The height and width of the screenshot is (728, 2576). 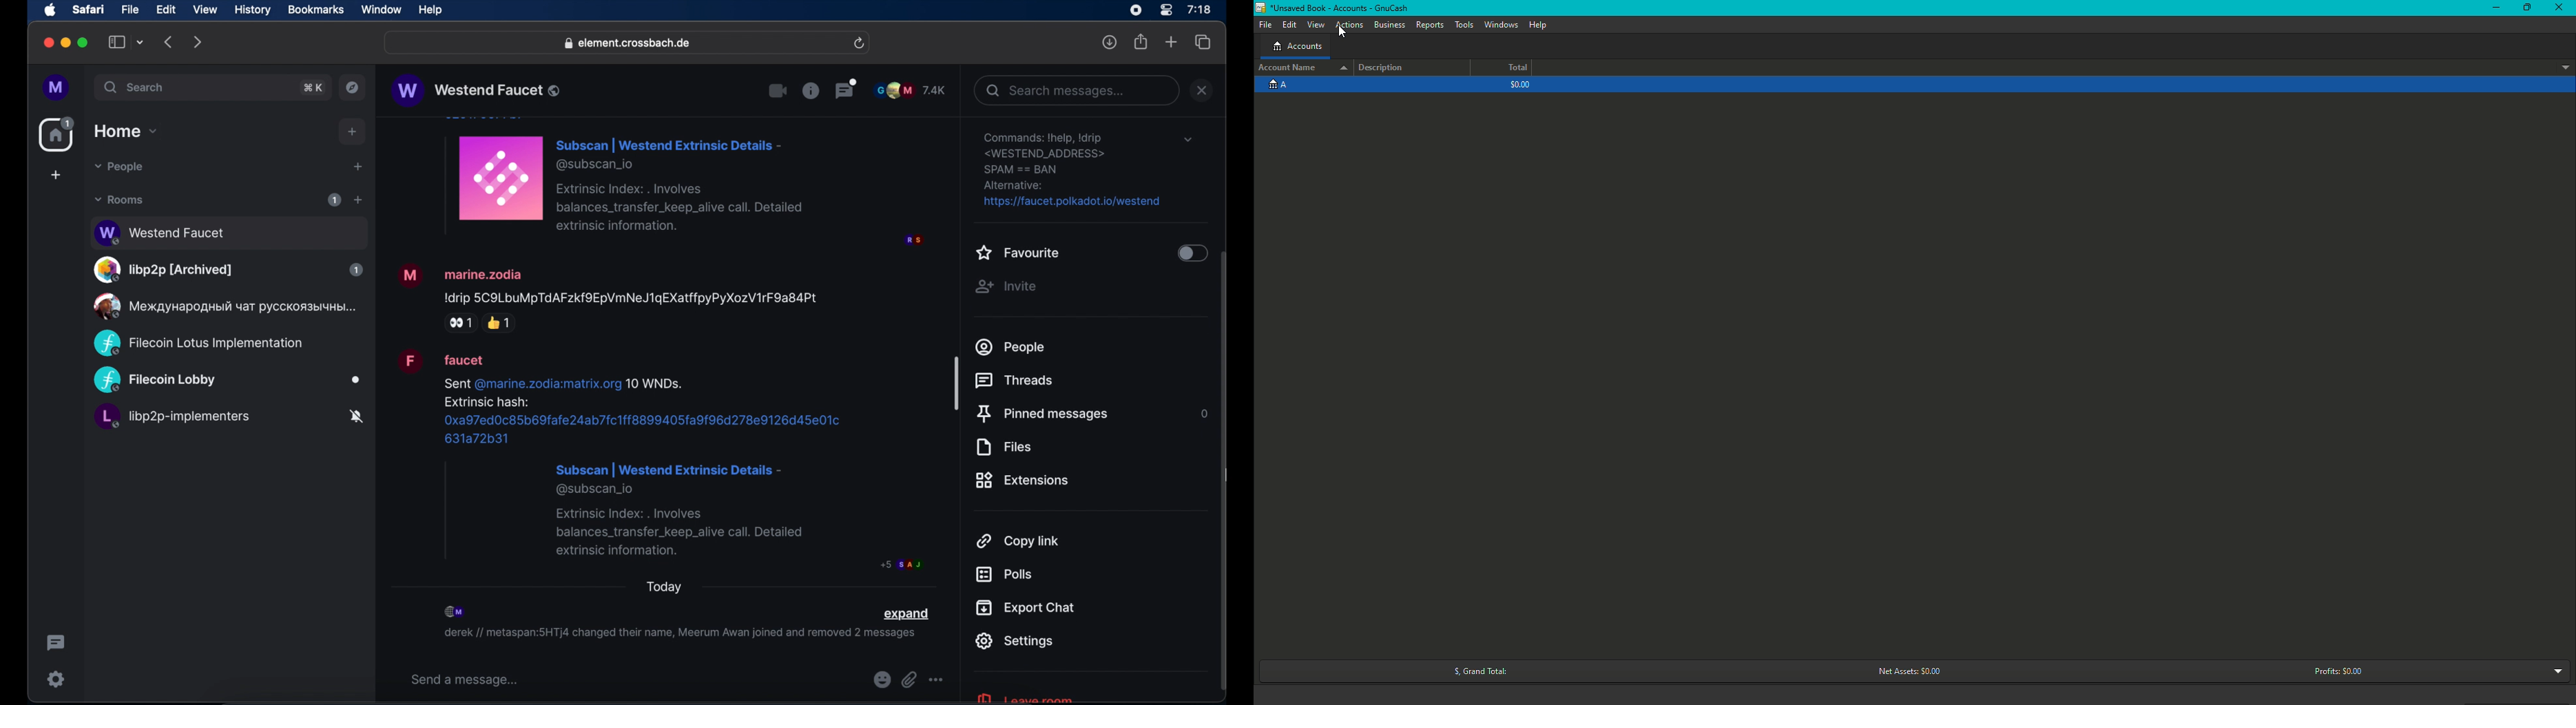 I want to click on public room, so click(x=228, y=270).